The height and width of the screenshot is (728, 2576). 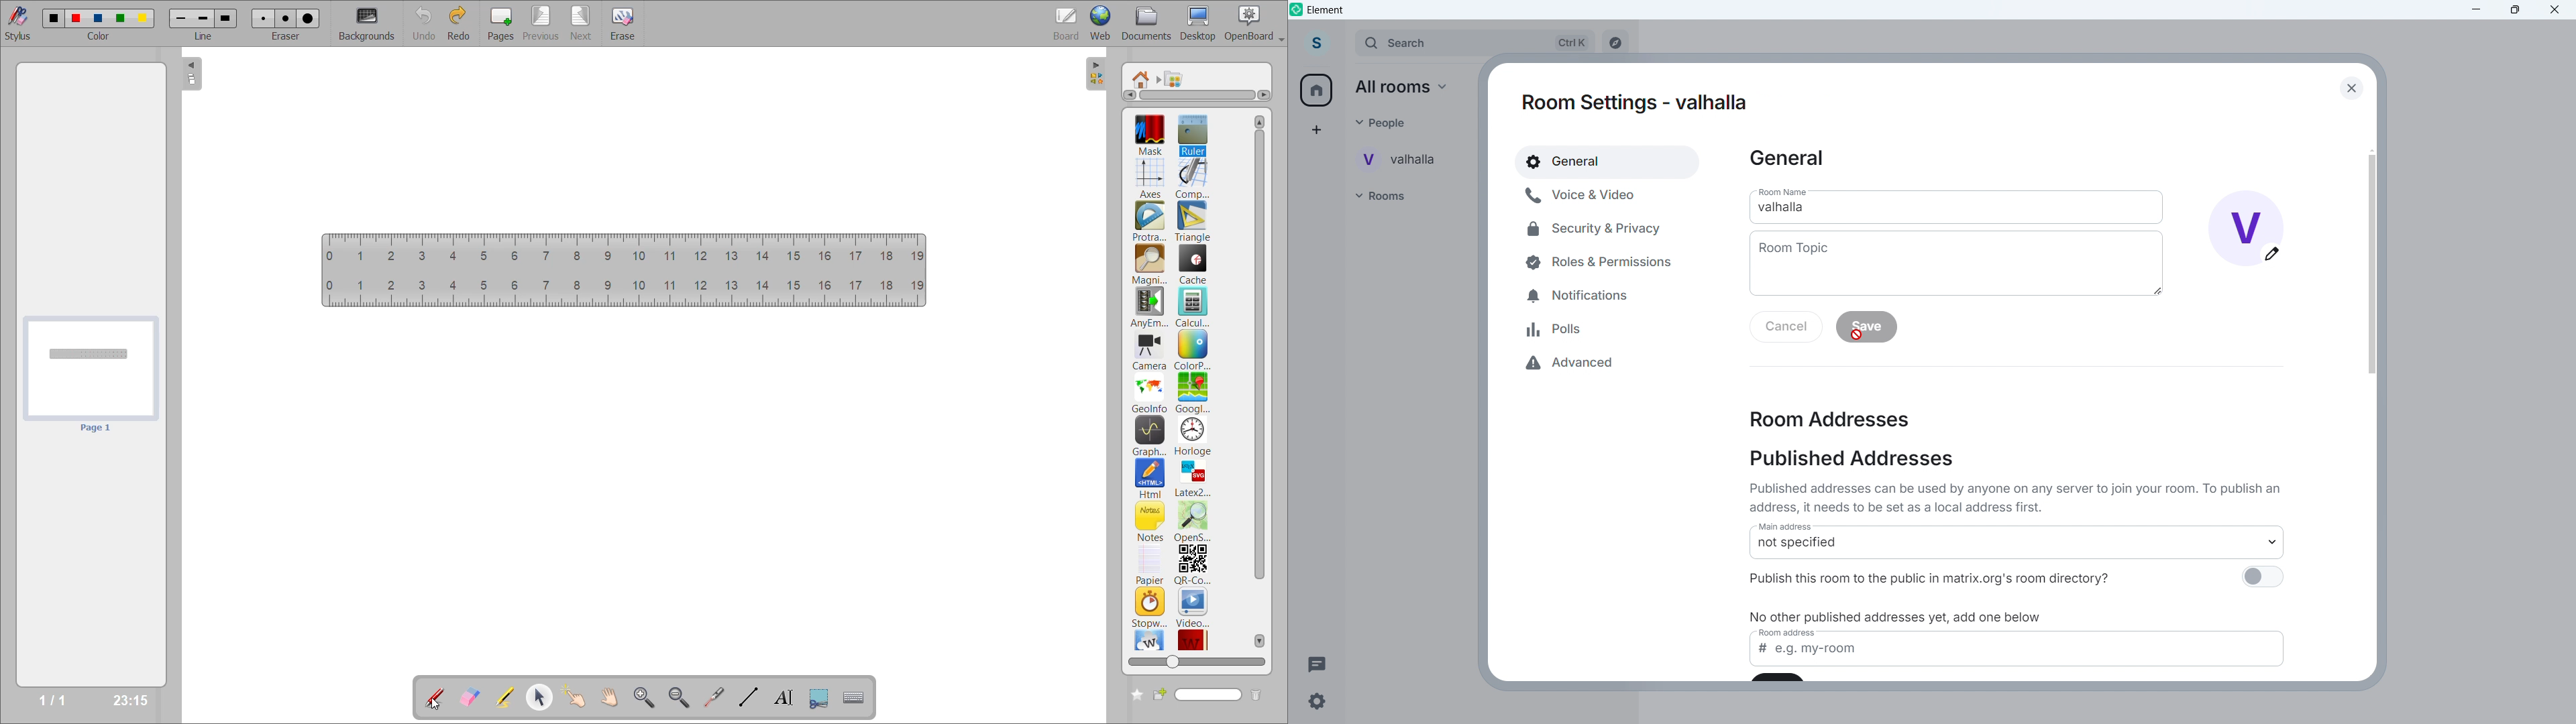 I want to click on wikipedia, so click(x=1149, y=640).